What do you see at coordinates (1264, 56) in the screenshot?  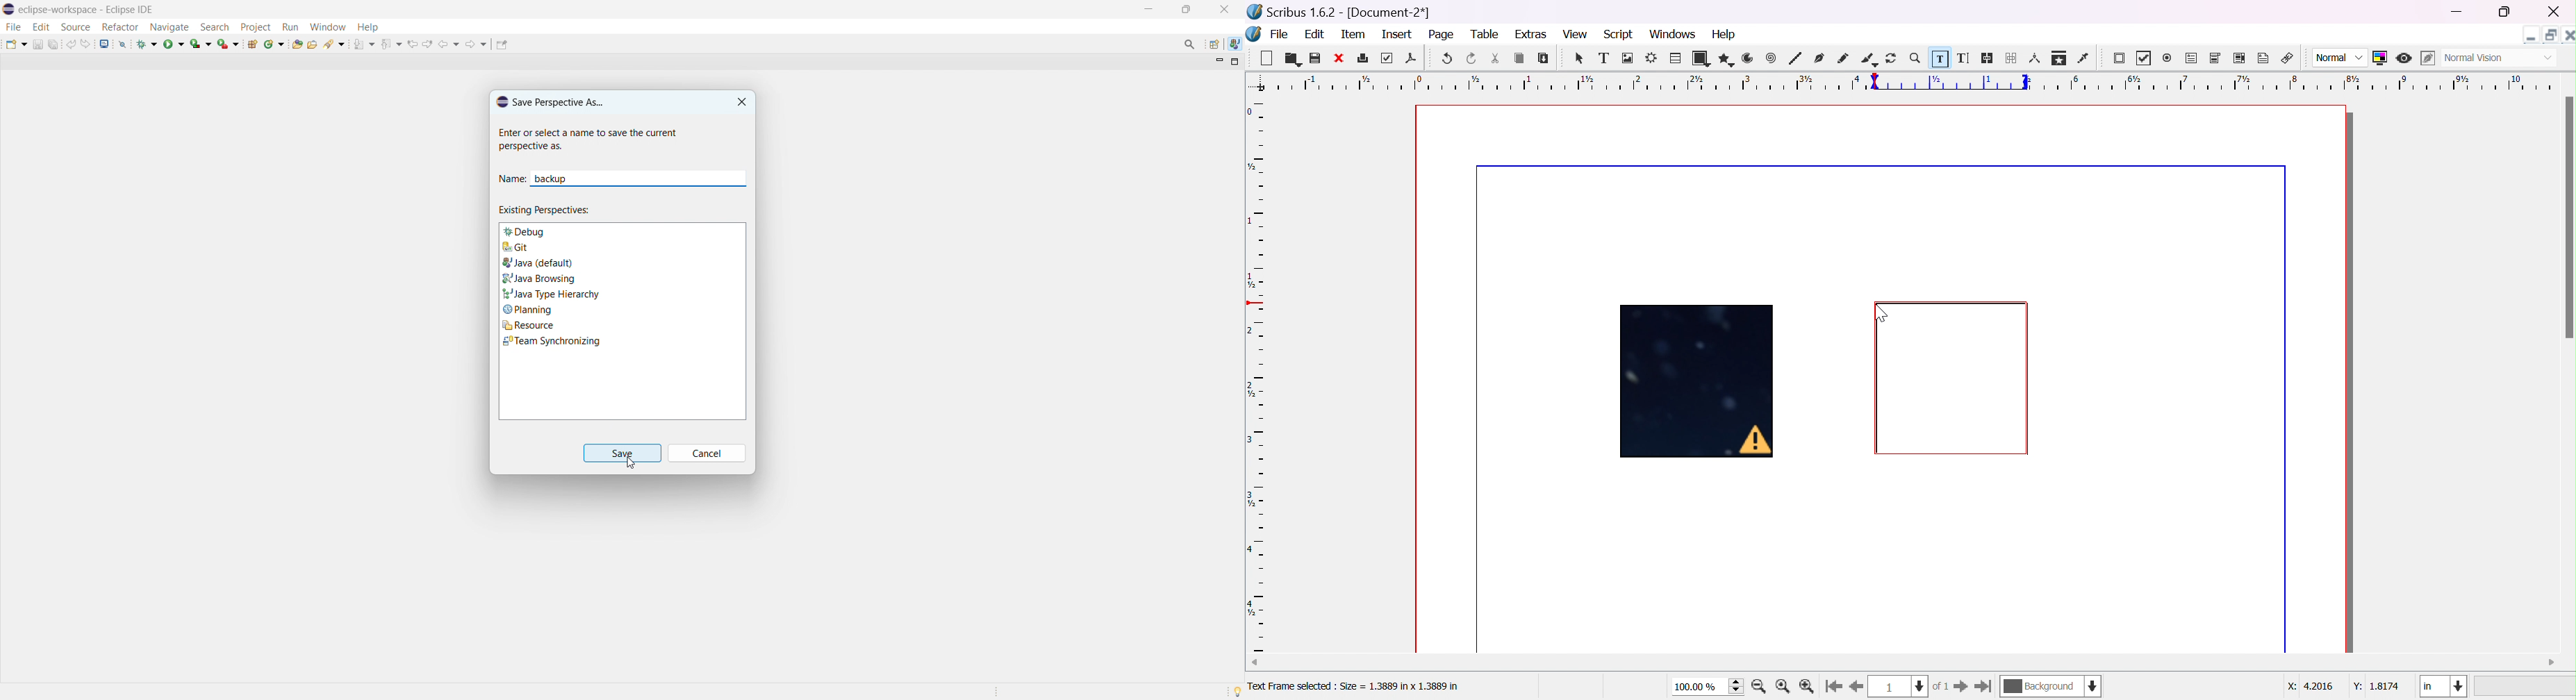 I see `new` at bounding box center [1264, 56].